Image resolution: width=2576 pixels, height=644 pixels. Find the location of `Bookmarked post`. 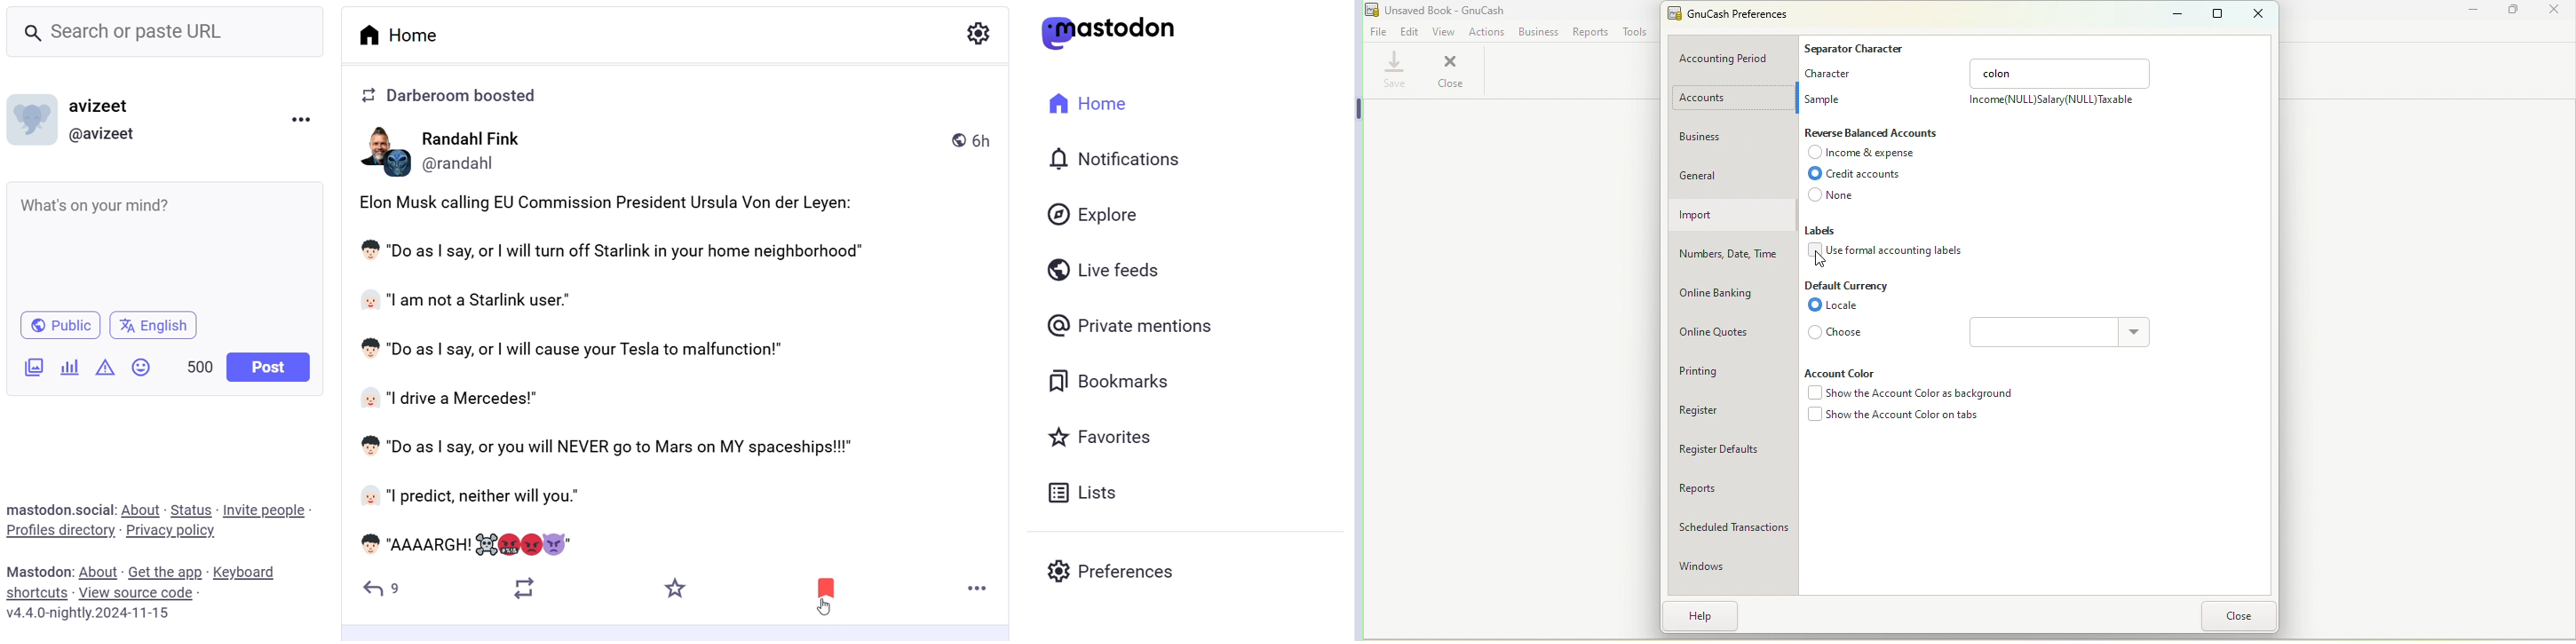

Bookmarked post is located at coordinates (828, 585).